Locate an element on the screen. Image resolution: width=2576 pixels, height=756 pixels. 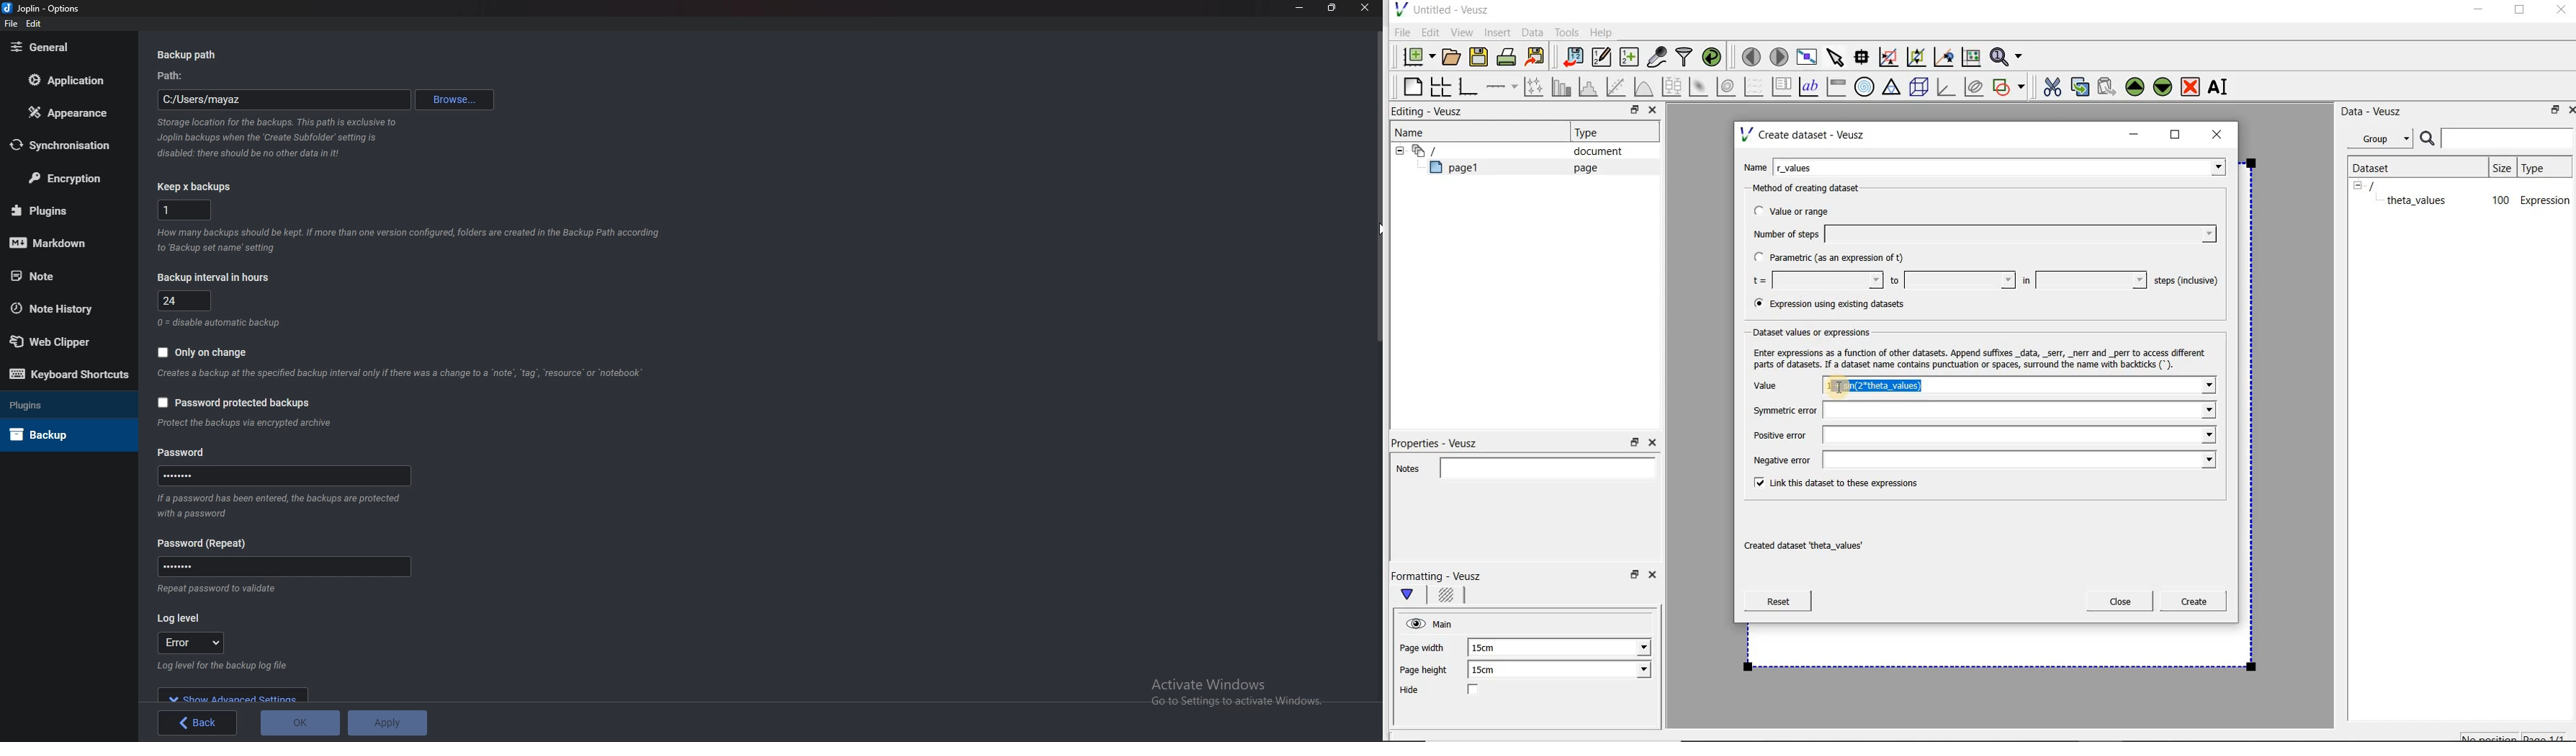
Dataset is located at coordinates (2379, 166).